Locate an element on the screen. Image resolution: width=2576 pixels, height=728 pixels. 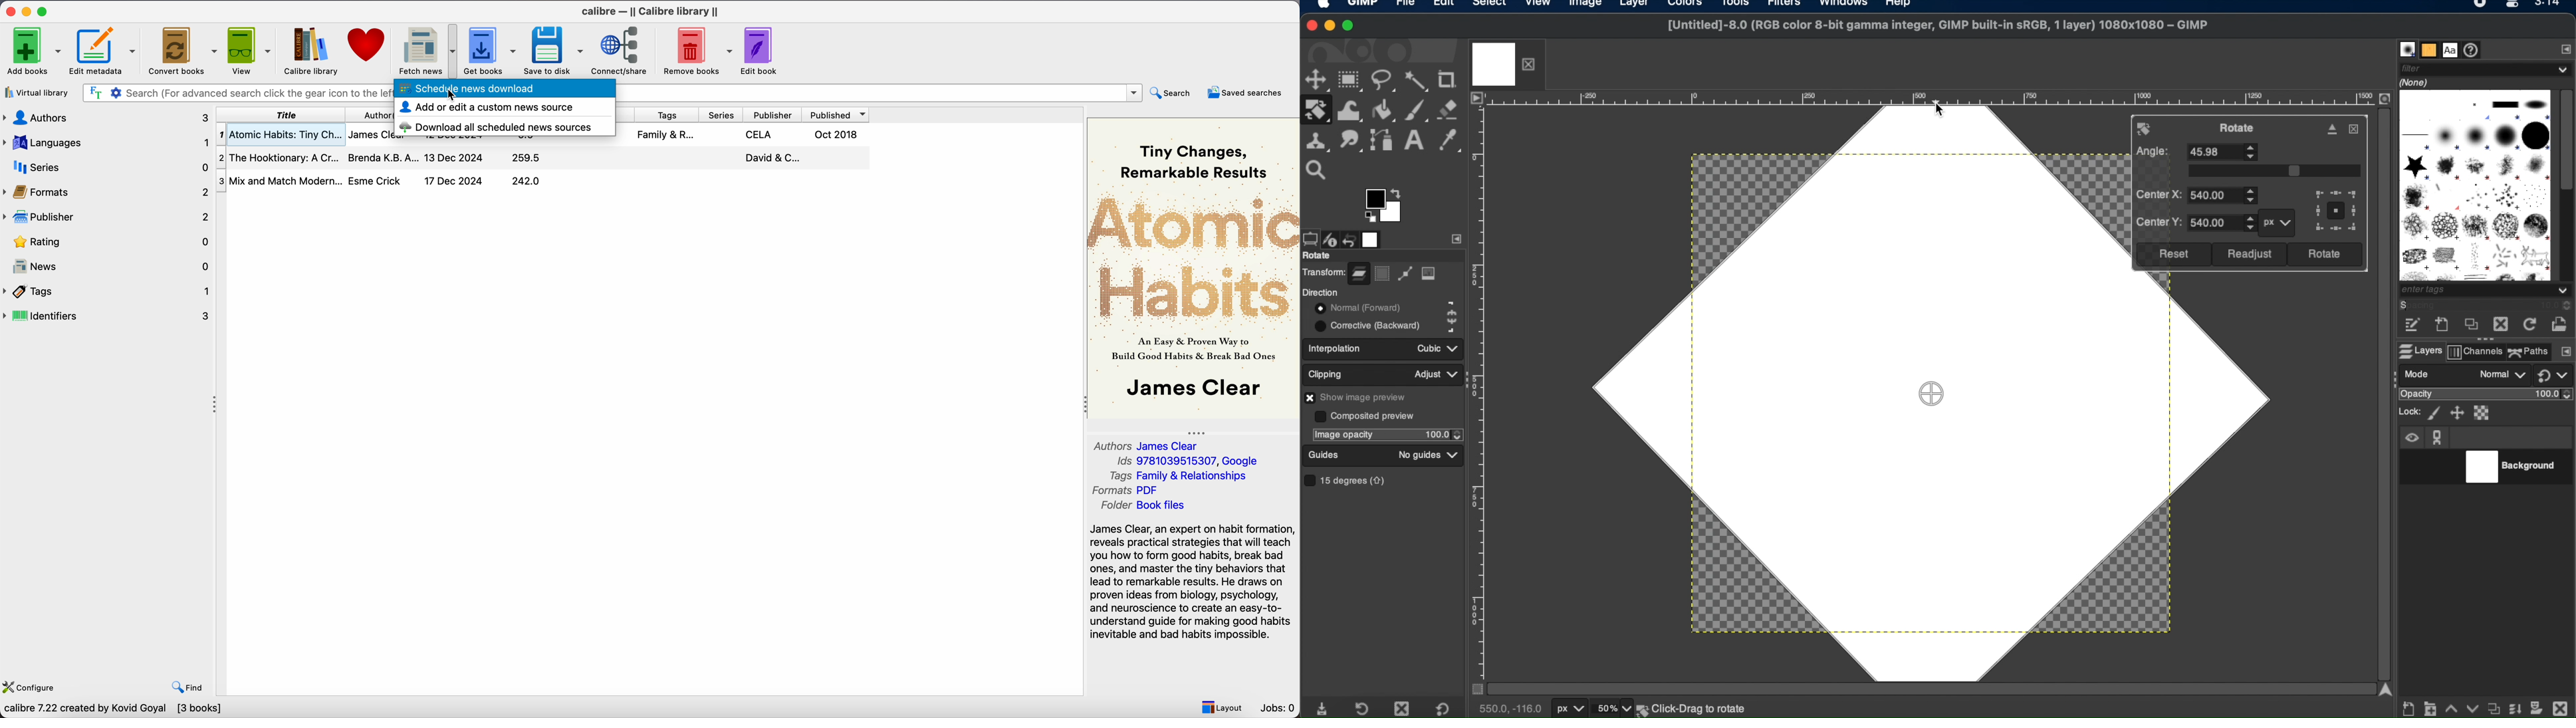
tags is located at coordinates (107, 292).